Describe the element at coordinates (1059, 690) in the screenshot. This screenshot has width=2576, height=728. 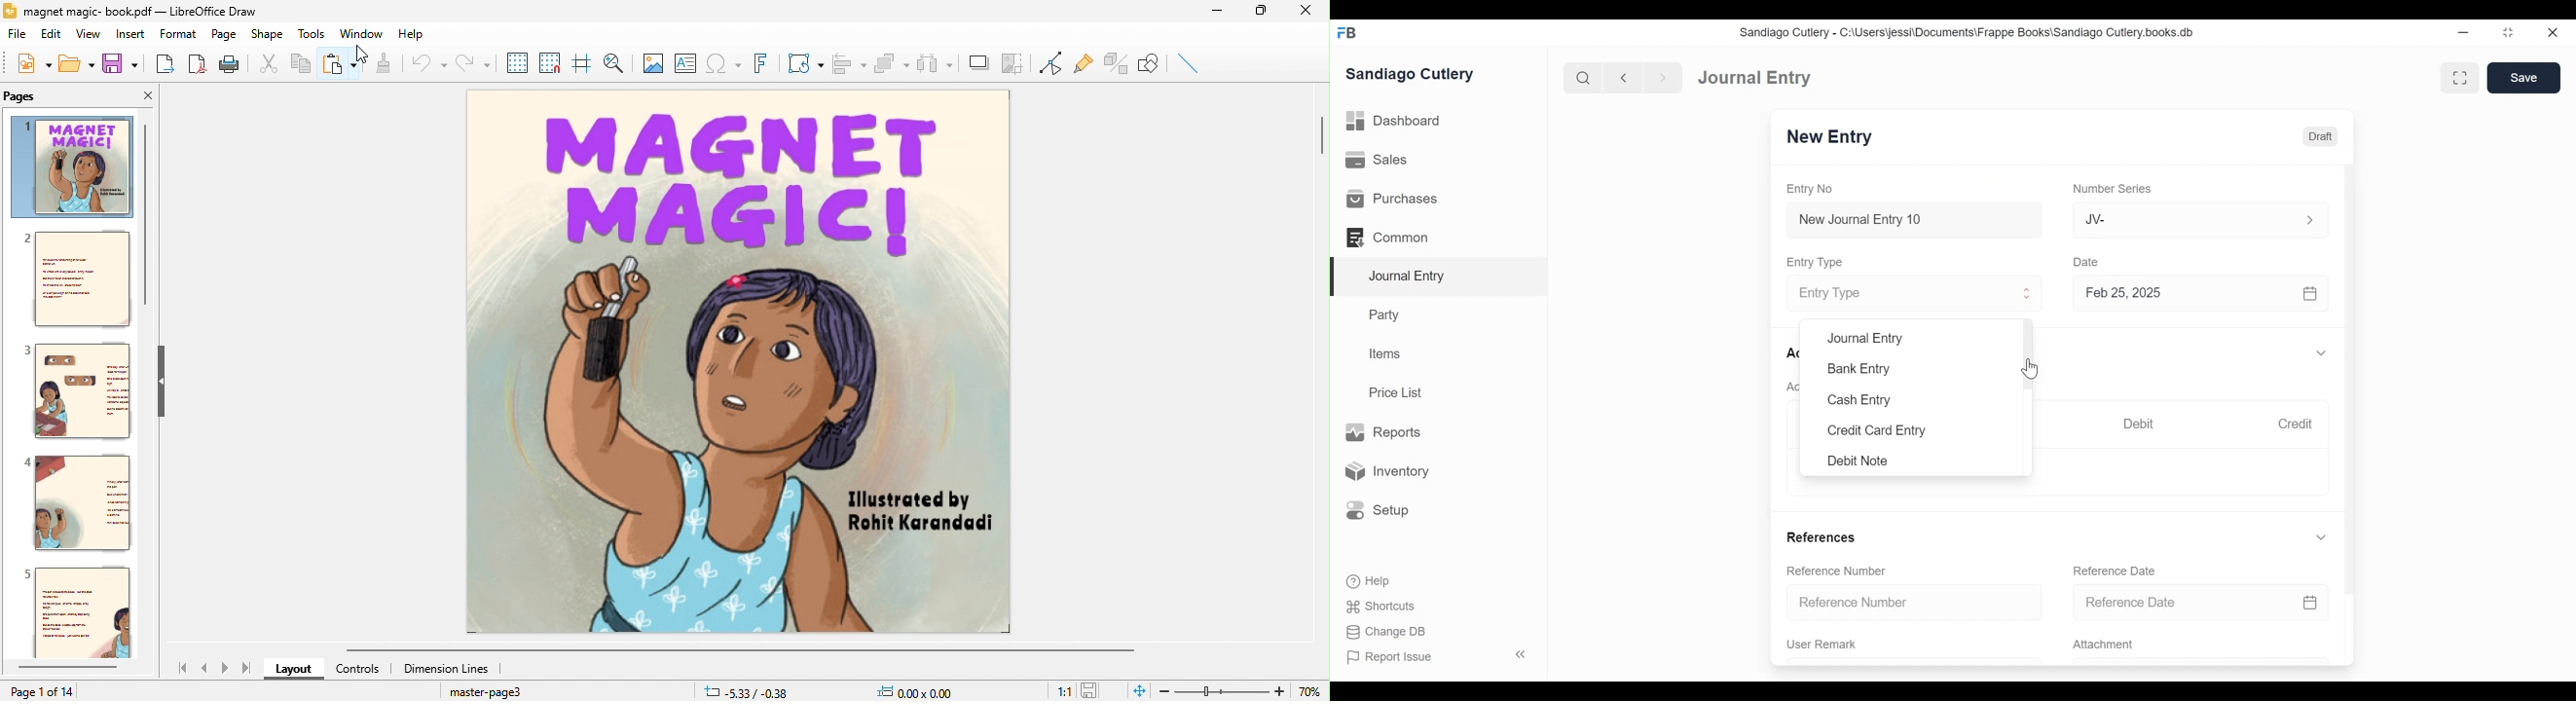
I see `1:1` at that location.